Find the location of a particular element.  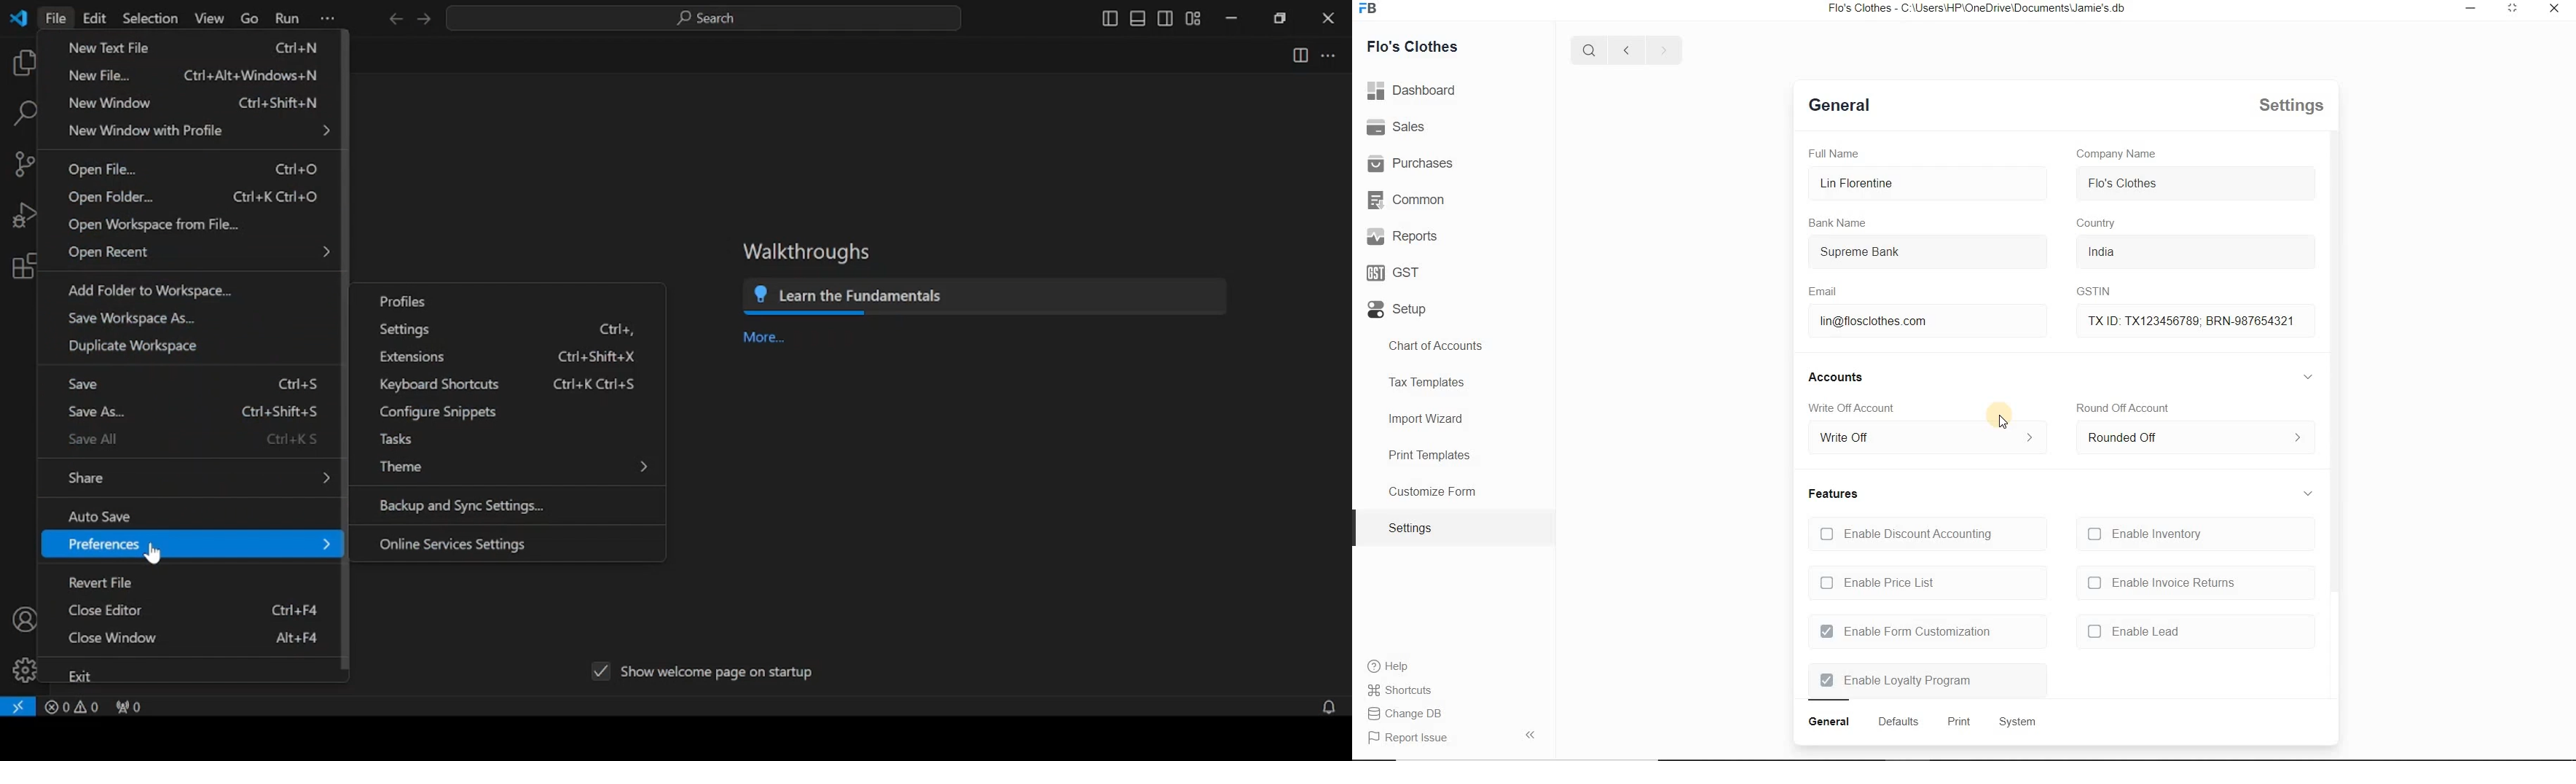

Lin Florentine is located at coordinates (1930, 183).